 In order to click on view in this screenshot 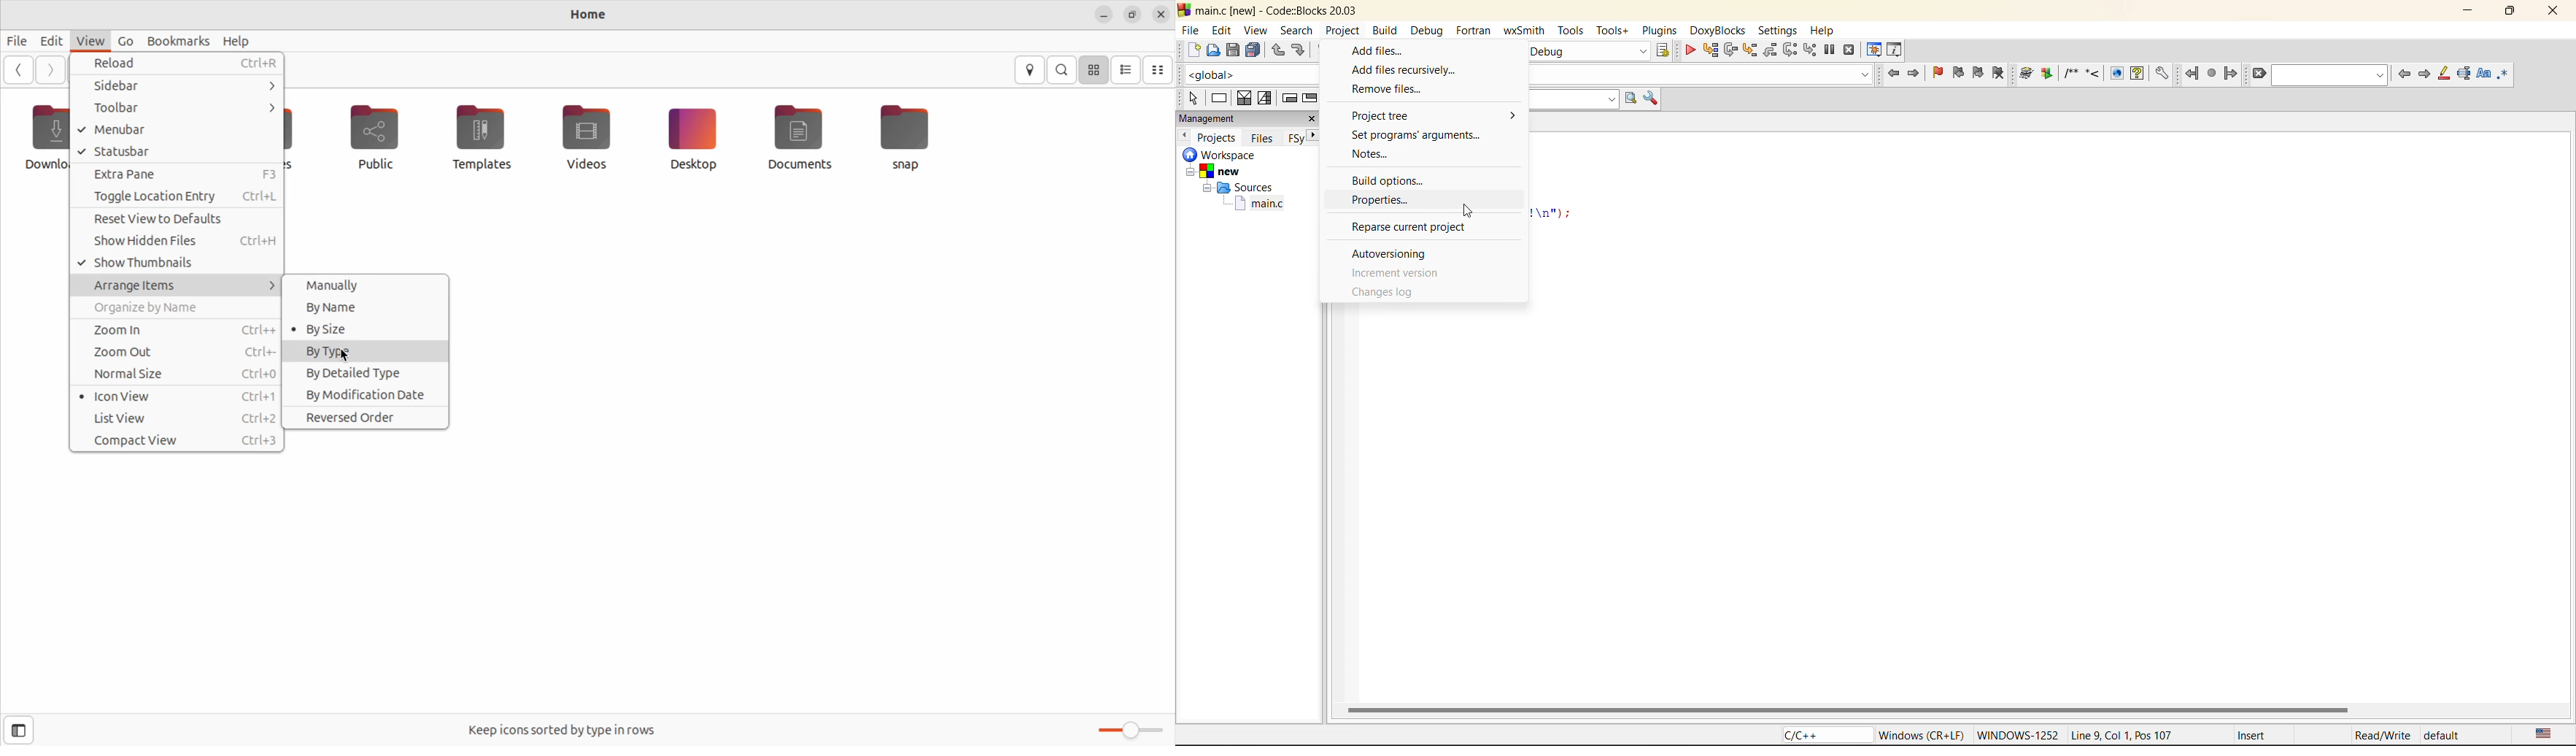, I will do `click(87, 40)`.